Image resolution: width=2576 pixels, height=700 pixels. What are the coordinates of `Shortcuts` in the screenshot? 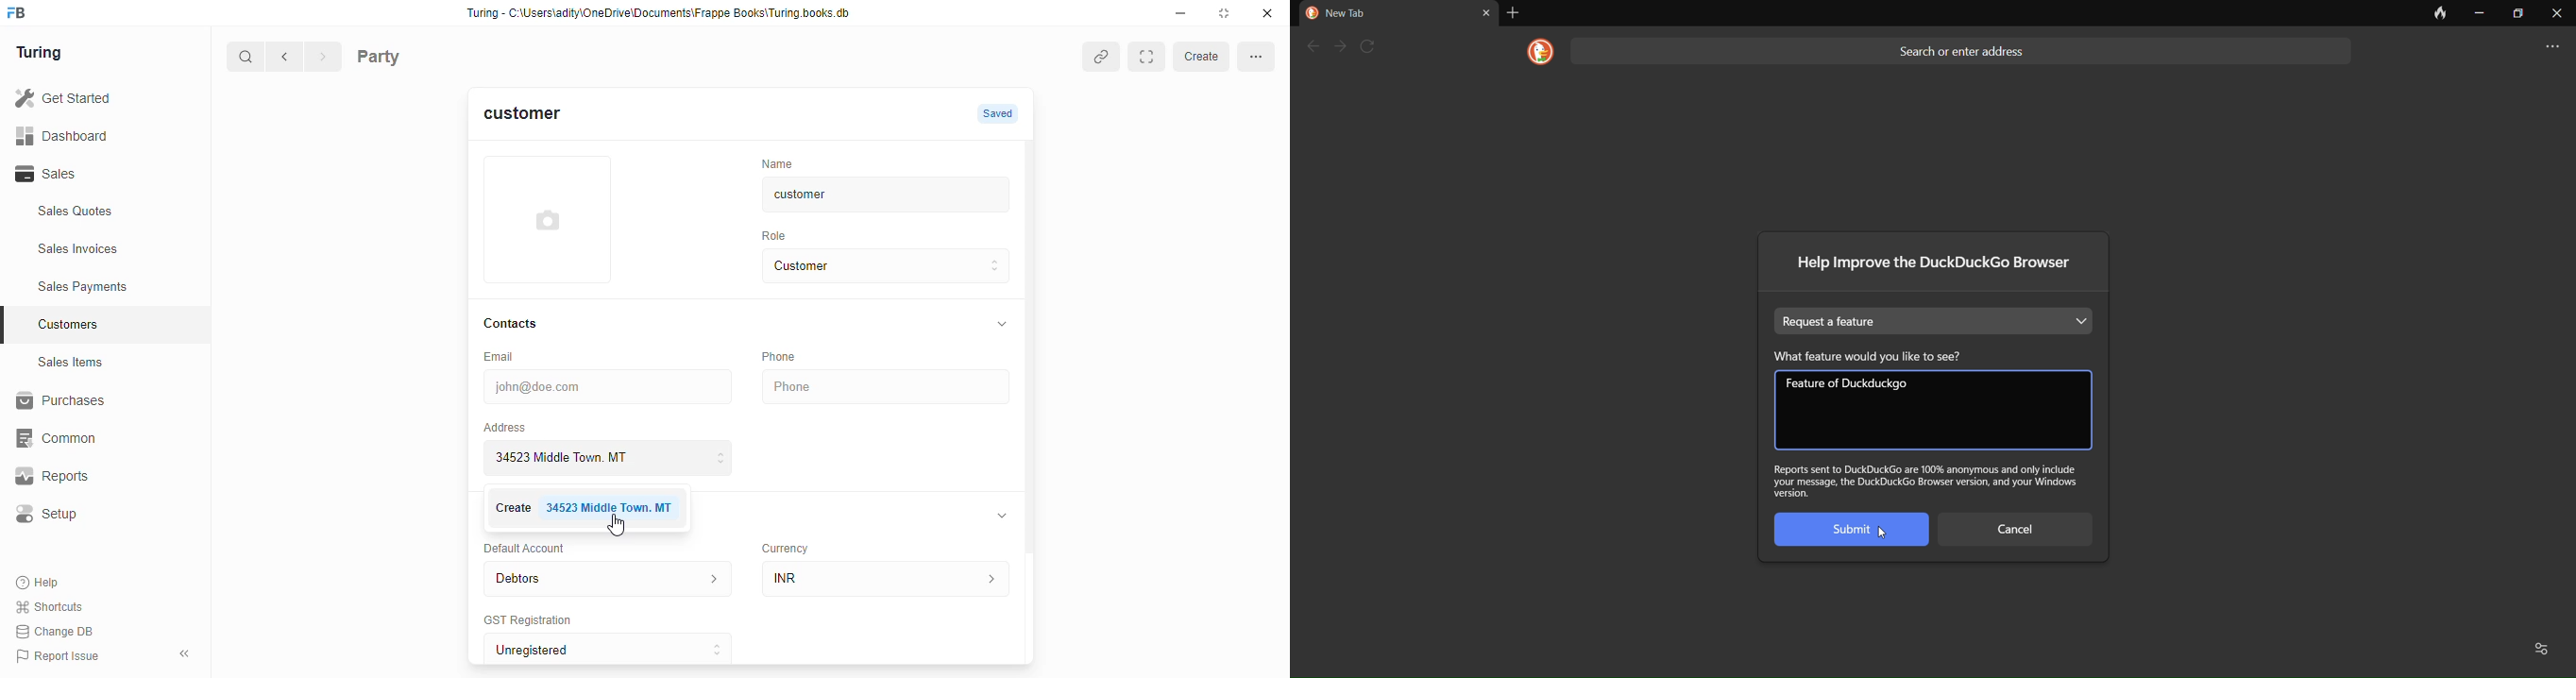 It's located at (55, 607).